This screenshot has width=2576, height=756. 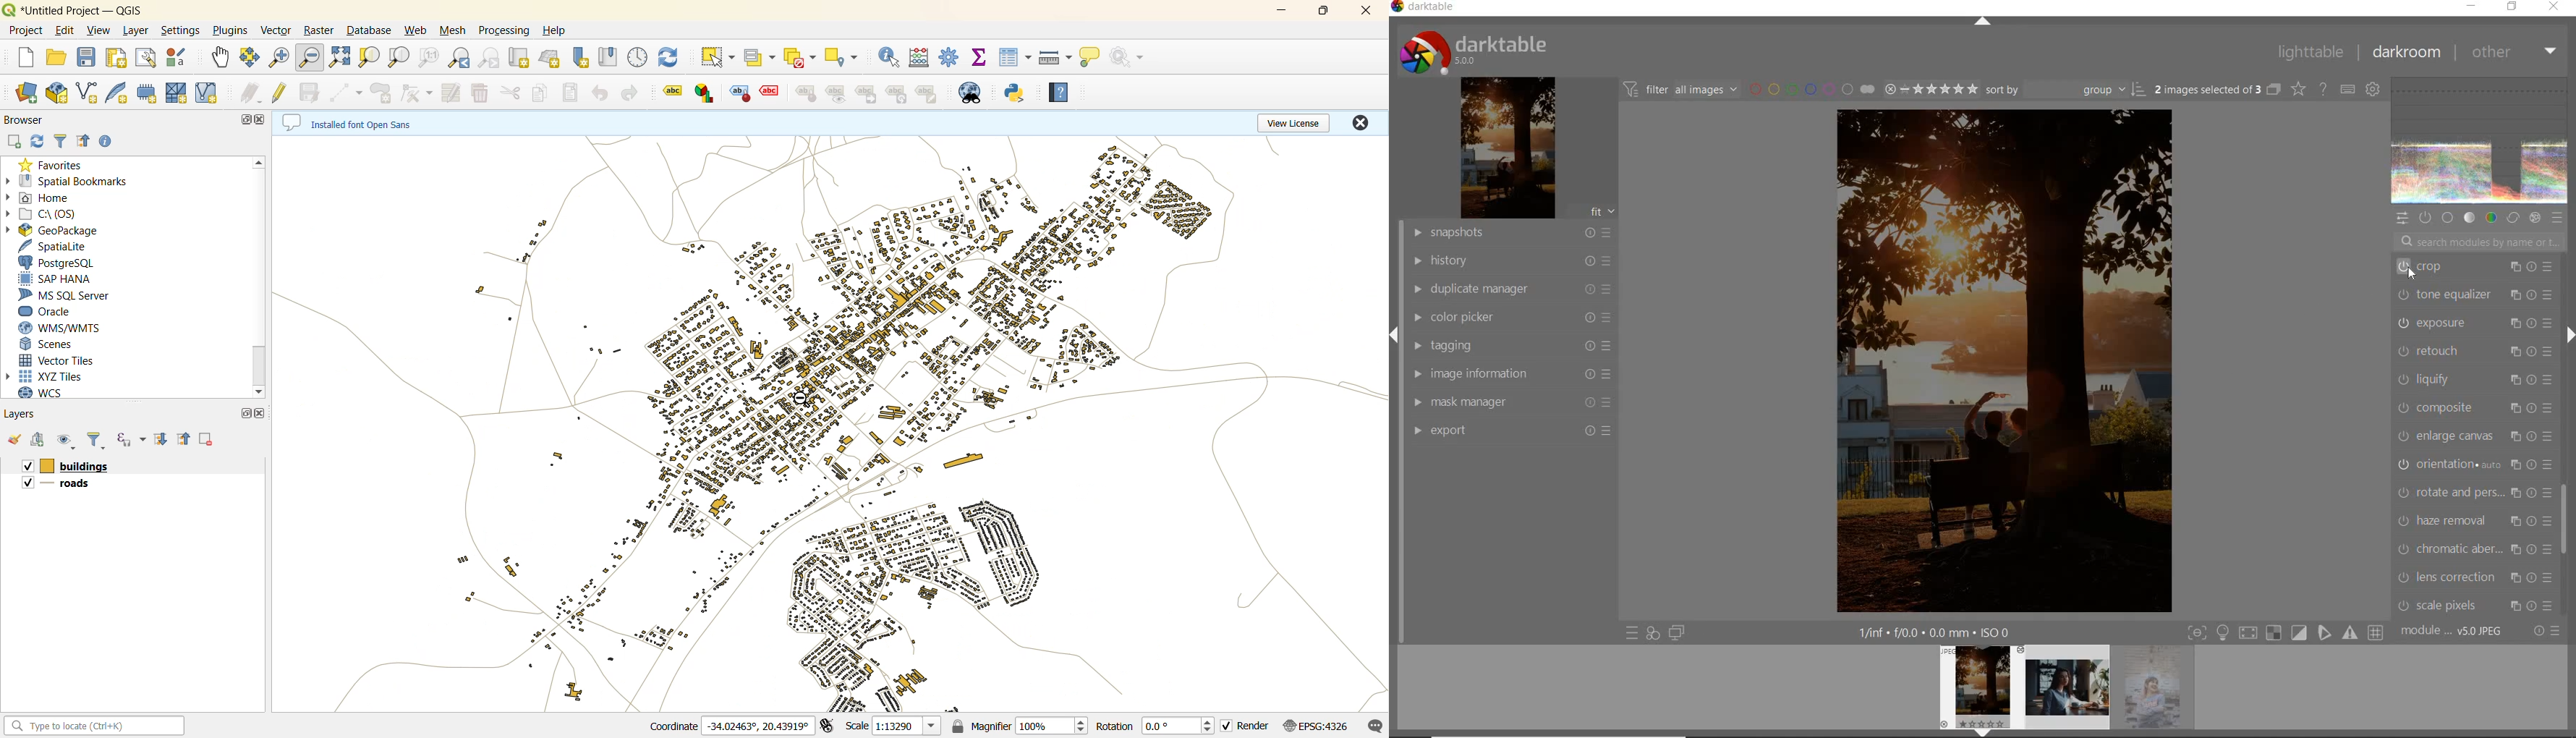 I want to click on settings, so click(x=183, y=32).